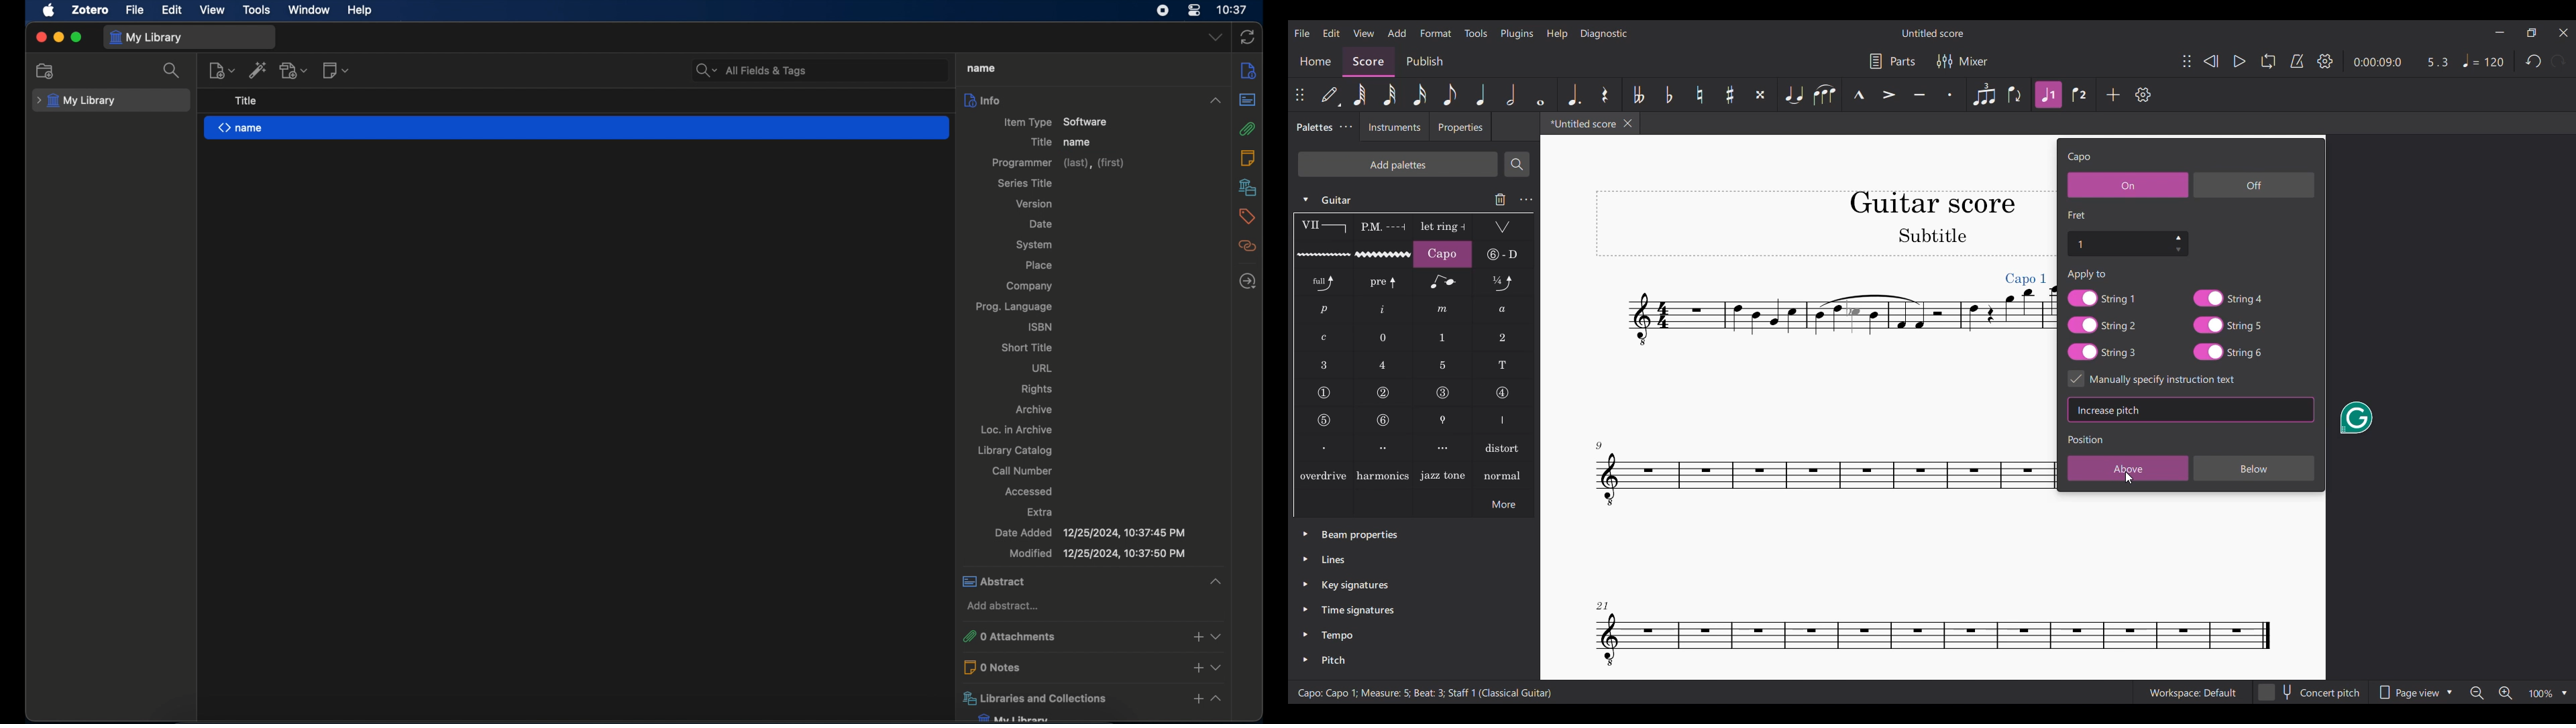 This screenshot has height=728, width=2576. Describe the element at coordinates (703, 71) in the screenshot. I see `search bar dropdown` at that location.